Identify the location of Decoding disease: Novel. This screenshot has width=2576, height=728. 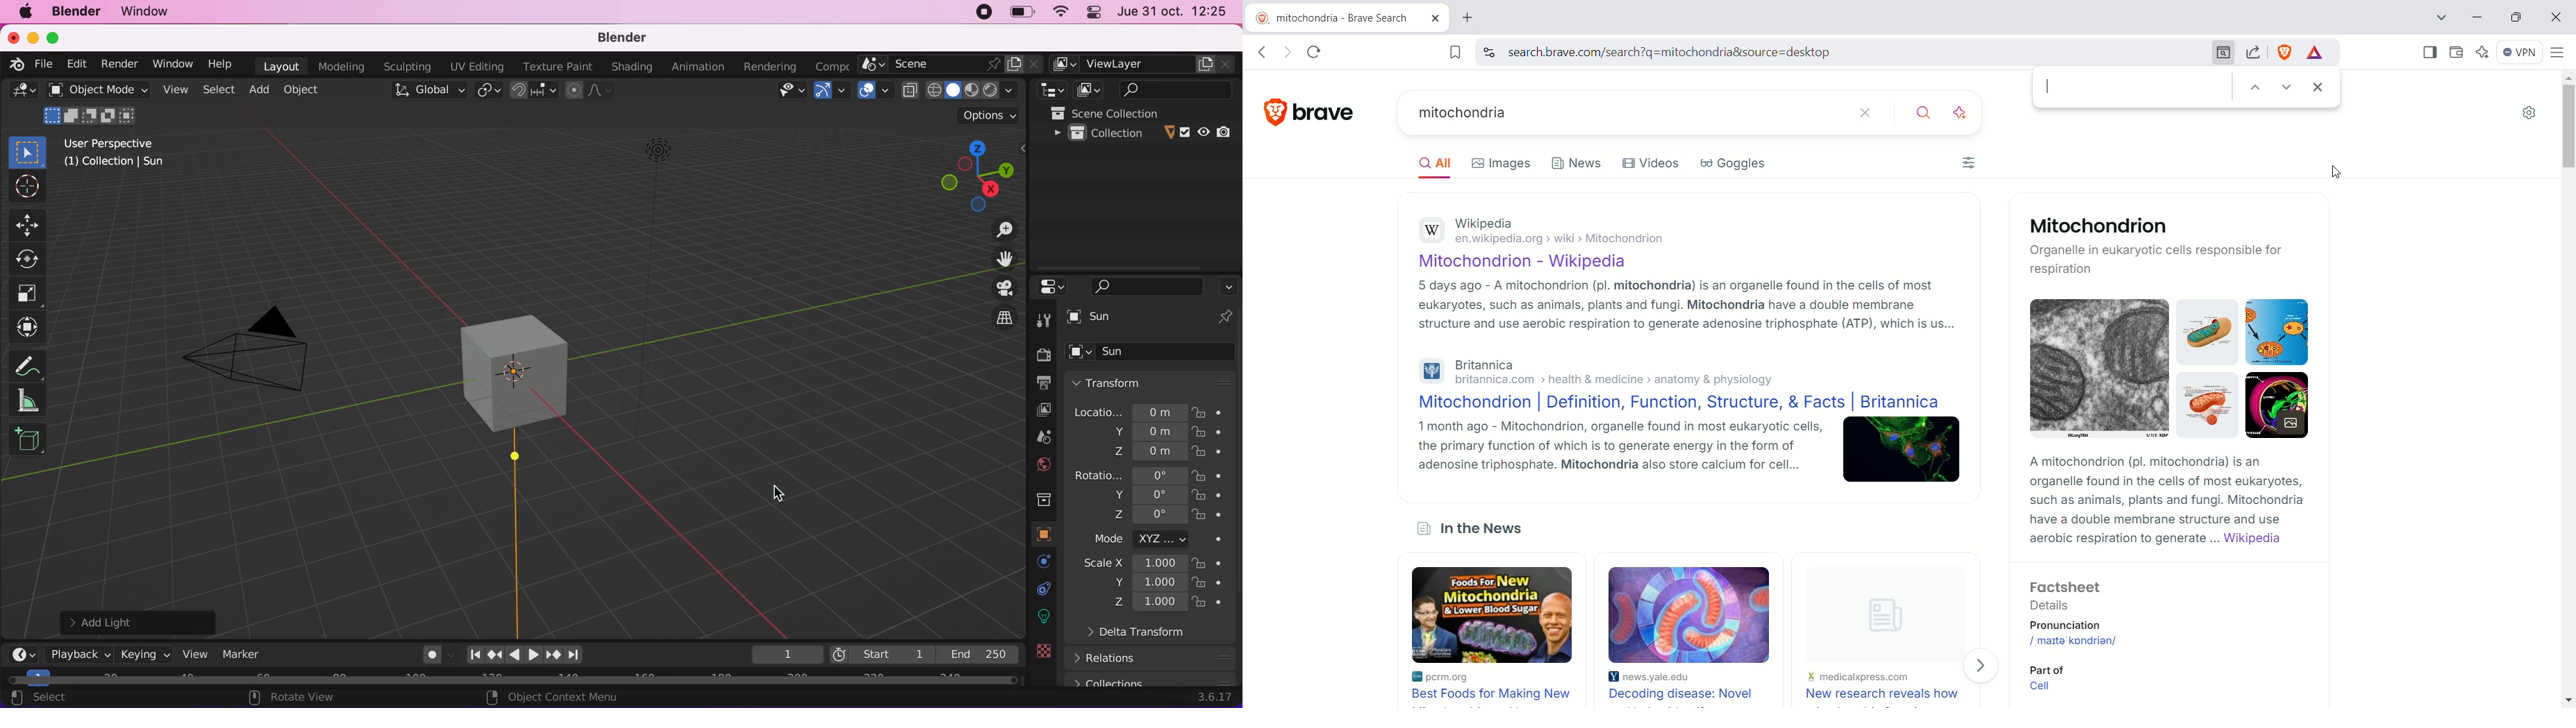
(1685, 694).